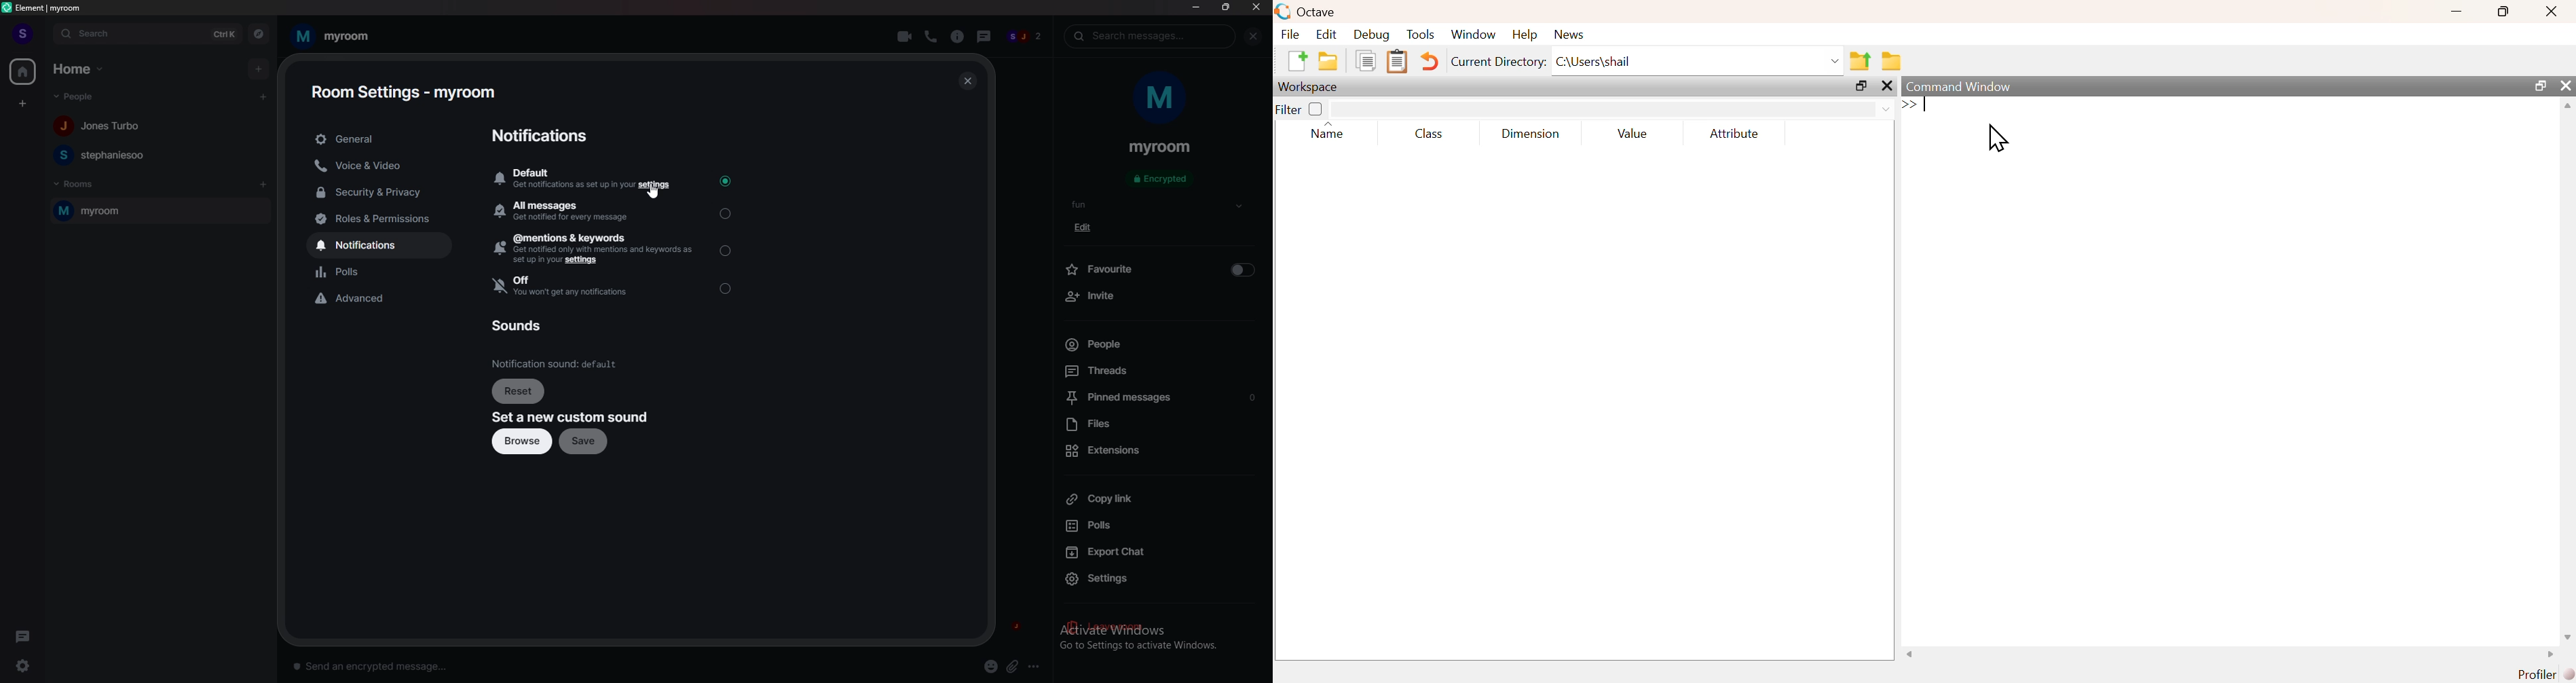 The height and width of the screenshot is (700, 2576). Describe the element at coordinates (382, 165) in the screenshot. I see `voice and video` at that location.